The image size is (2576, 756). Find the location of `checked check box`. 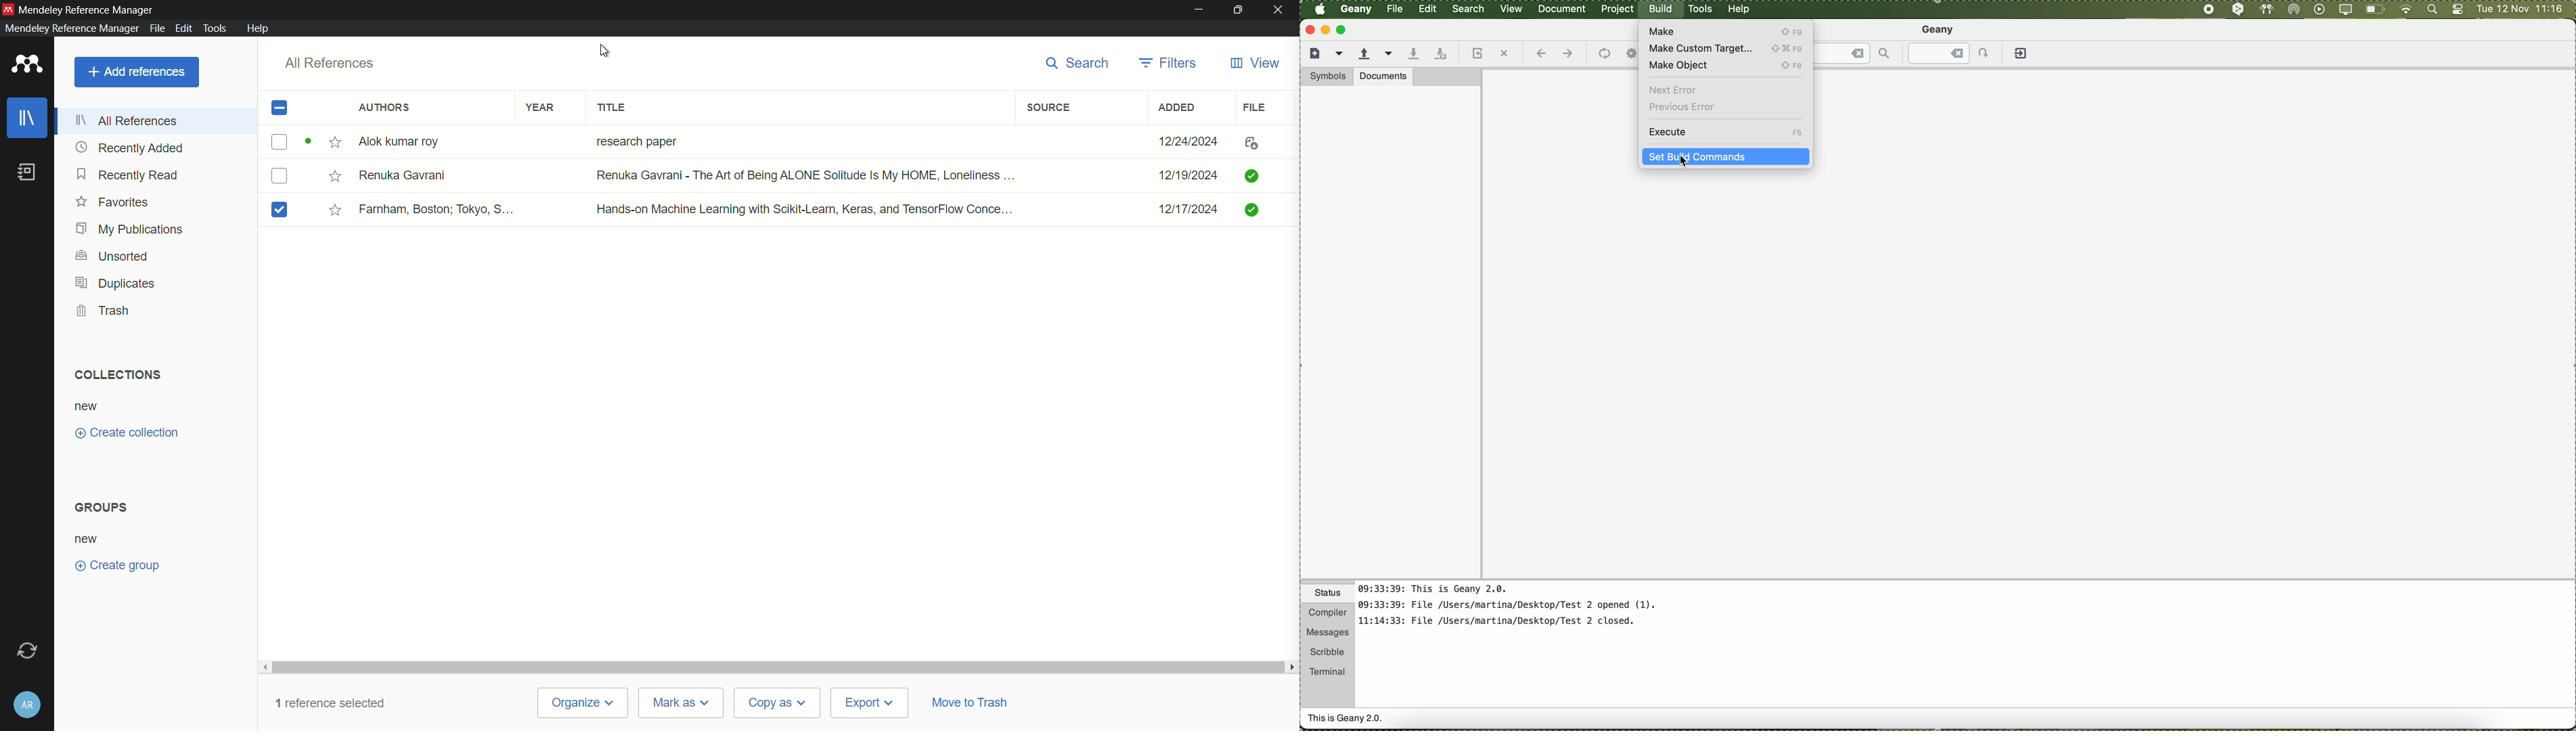

checked check box is located at coordinates (283, 108).